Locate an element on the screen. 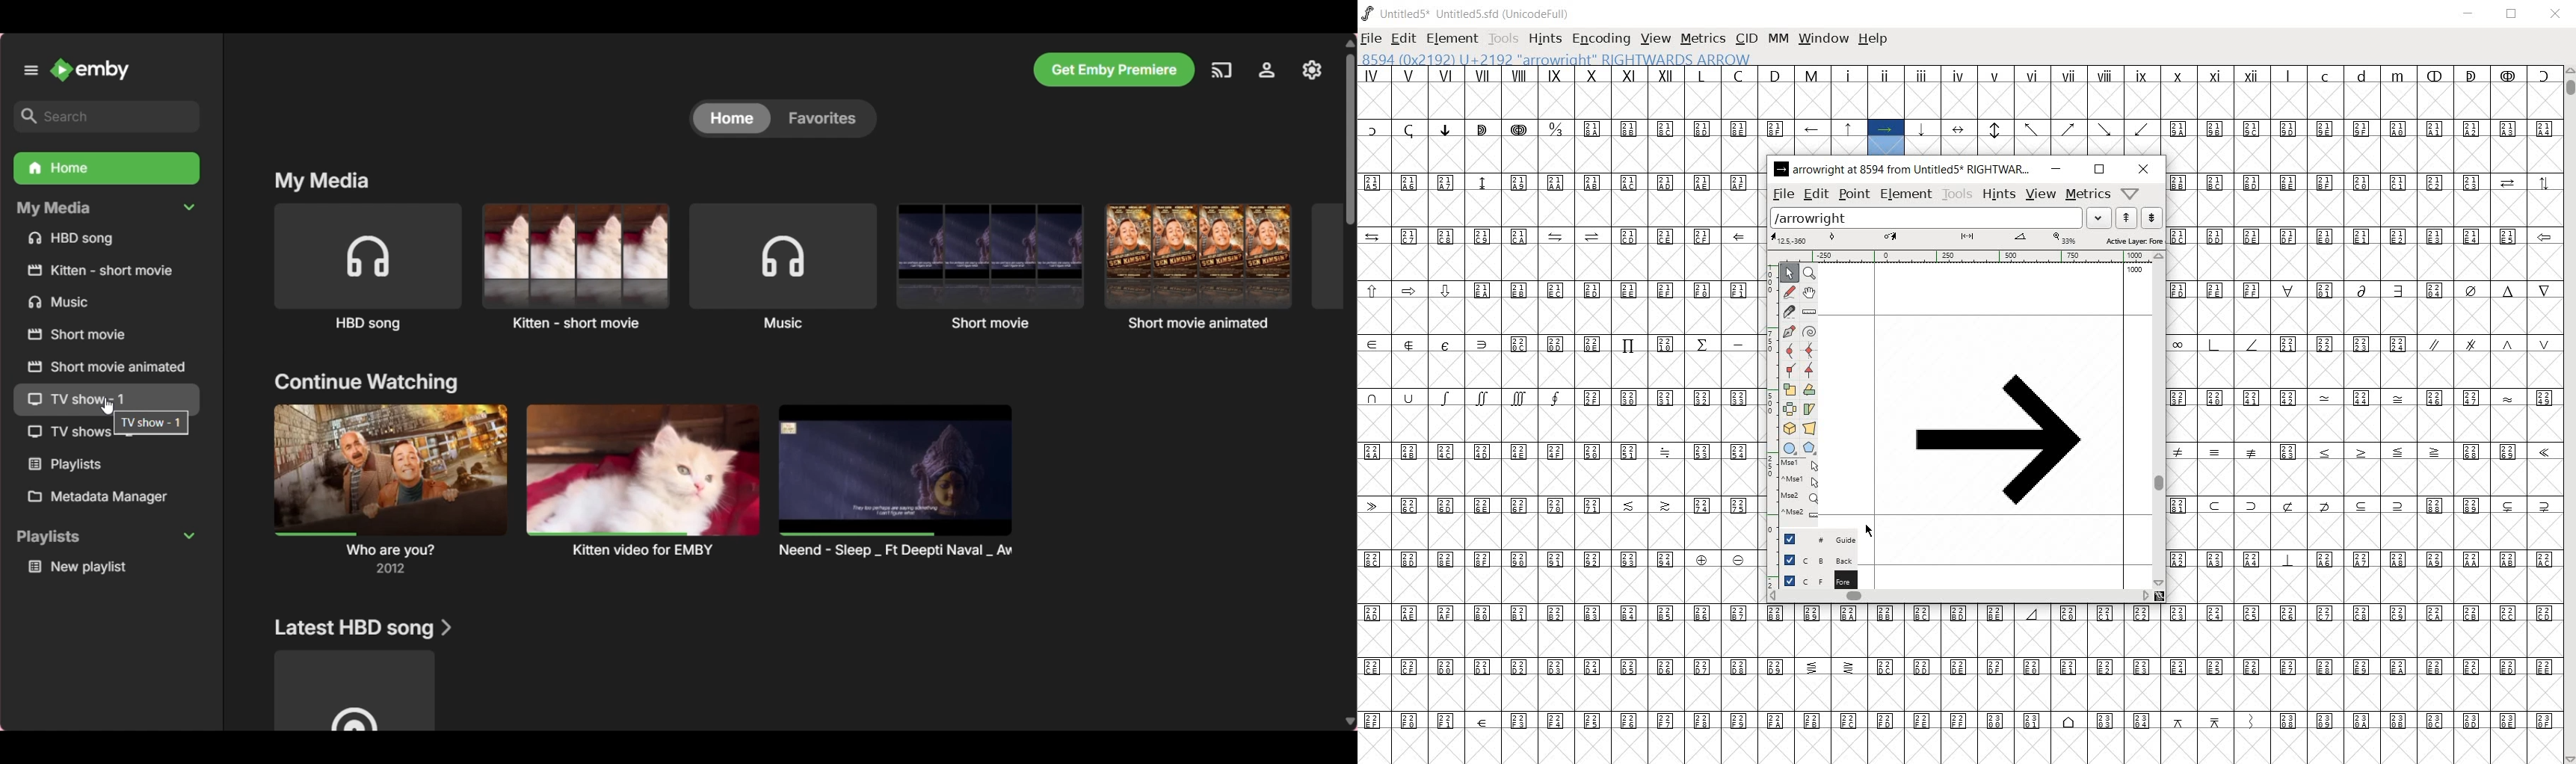  Short film is located at coordinates (990, 267).